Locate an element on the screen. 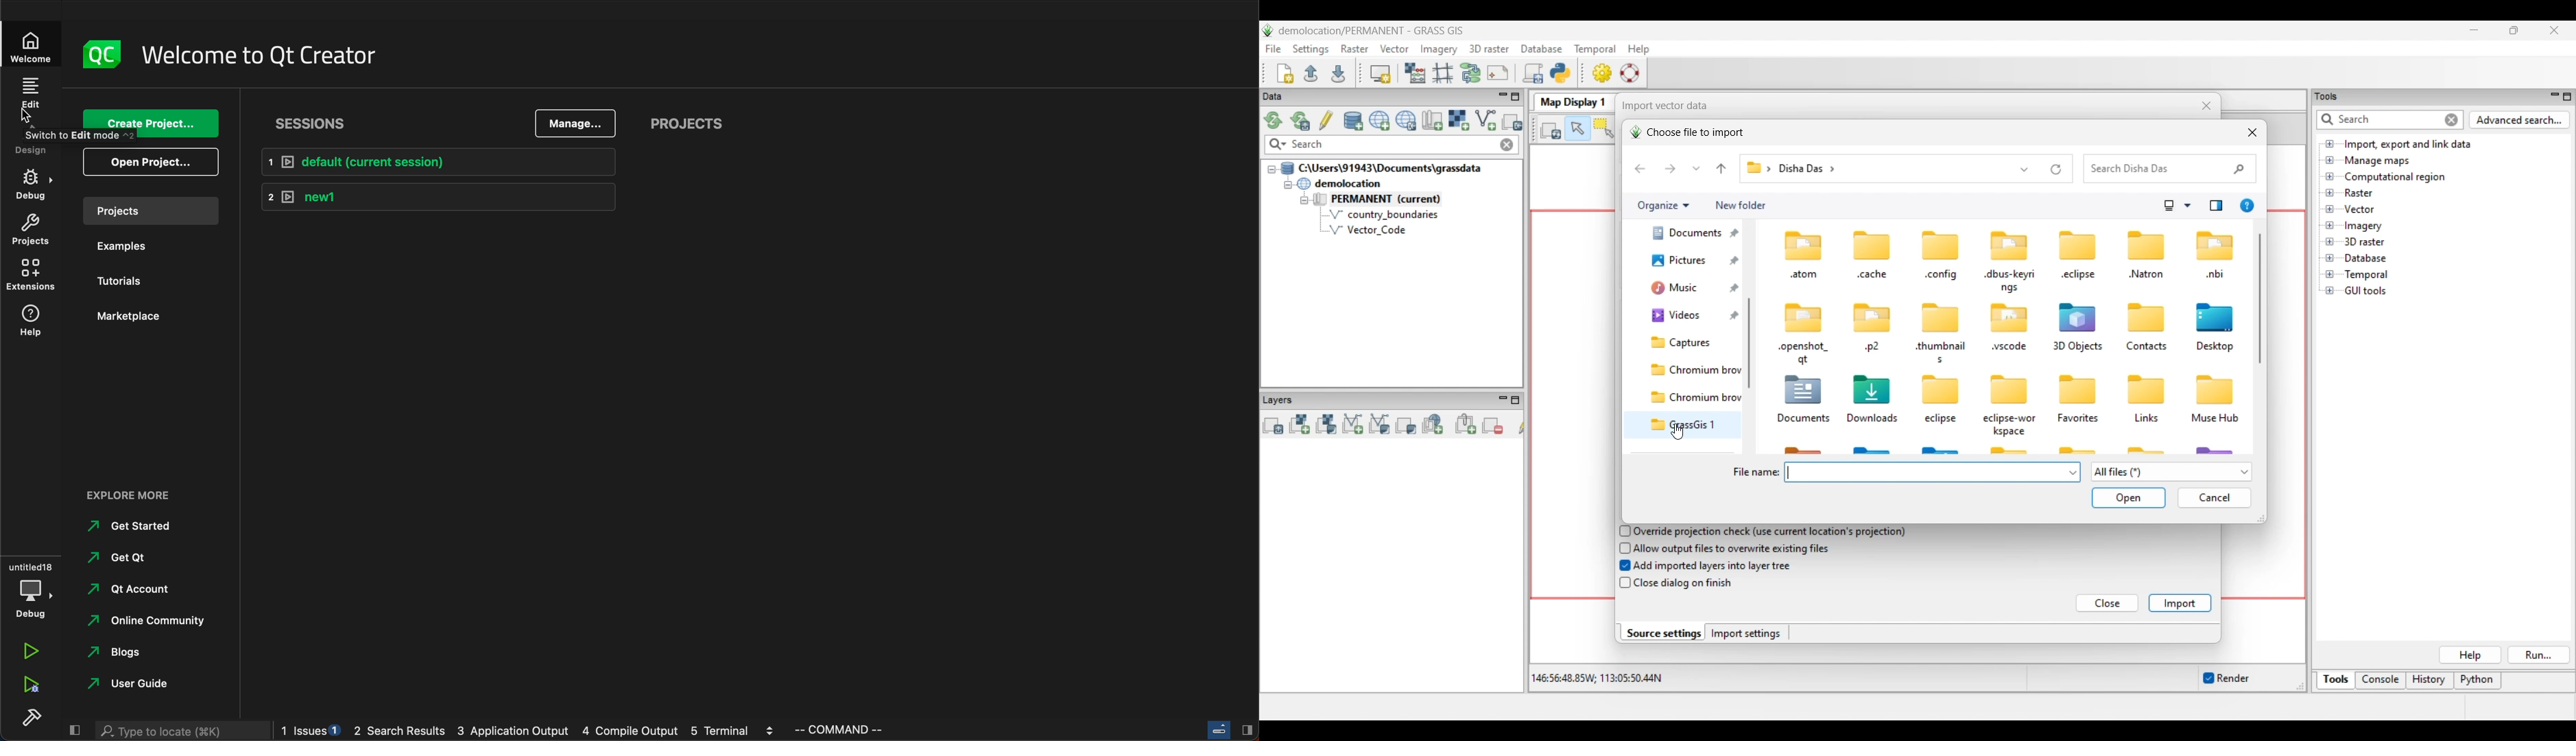 The height and width of the screenshot is (756, 2576). create is located at coordinates (153, 125).